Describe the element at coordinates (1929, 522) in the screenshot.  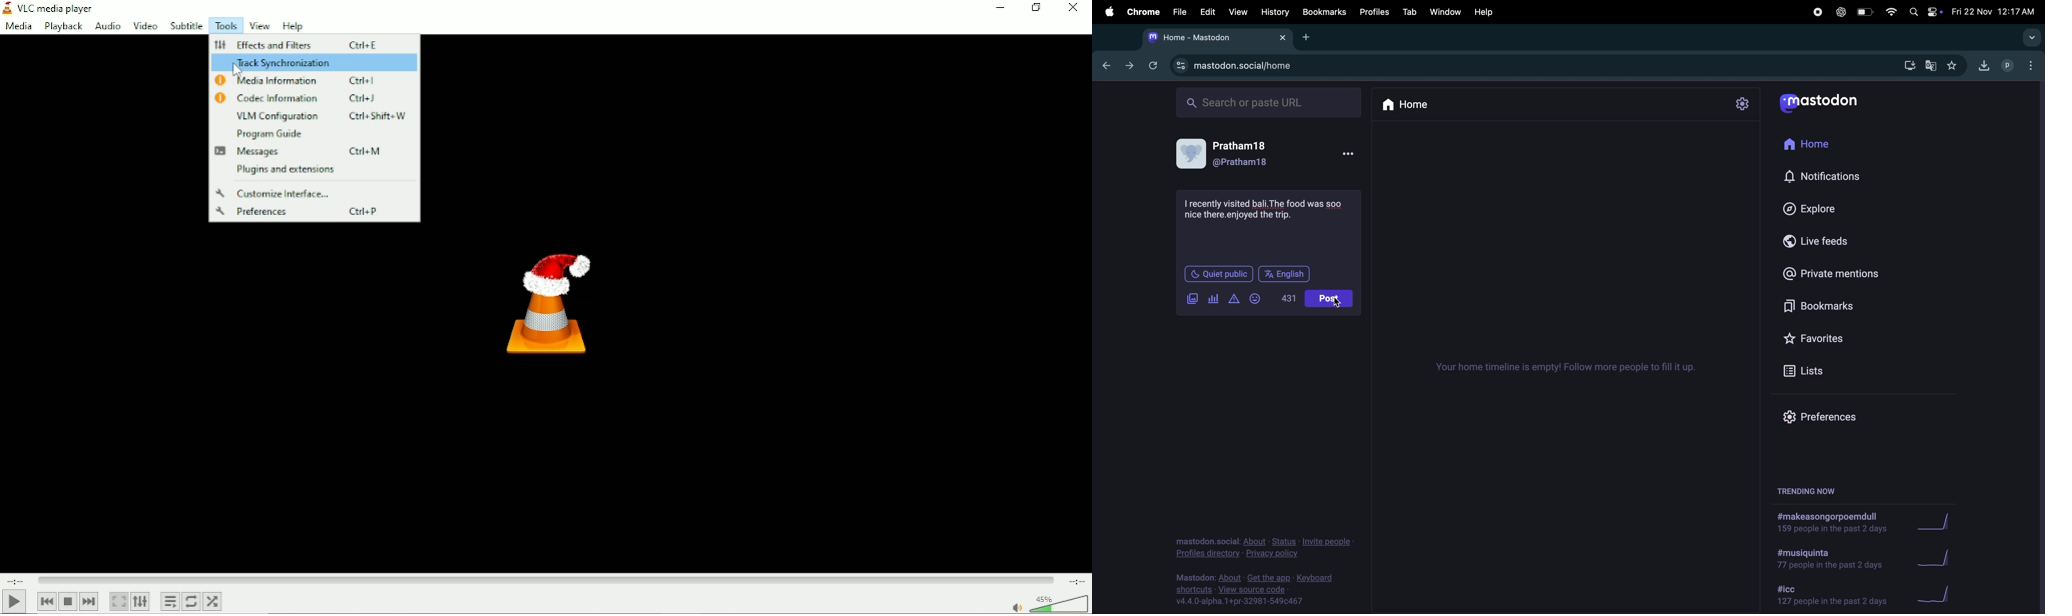
I see `graph` at that location.